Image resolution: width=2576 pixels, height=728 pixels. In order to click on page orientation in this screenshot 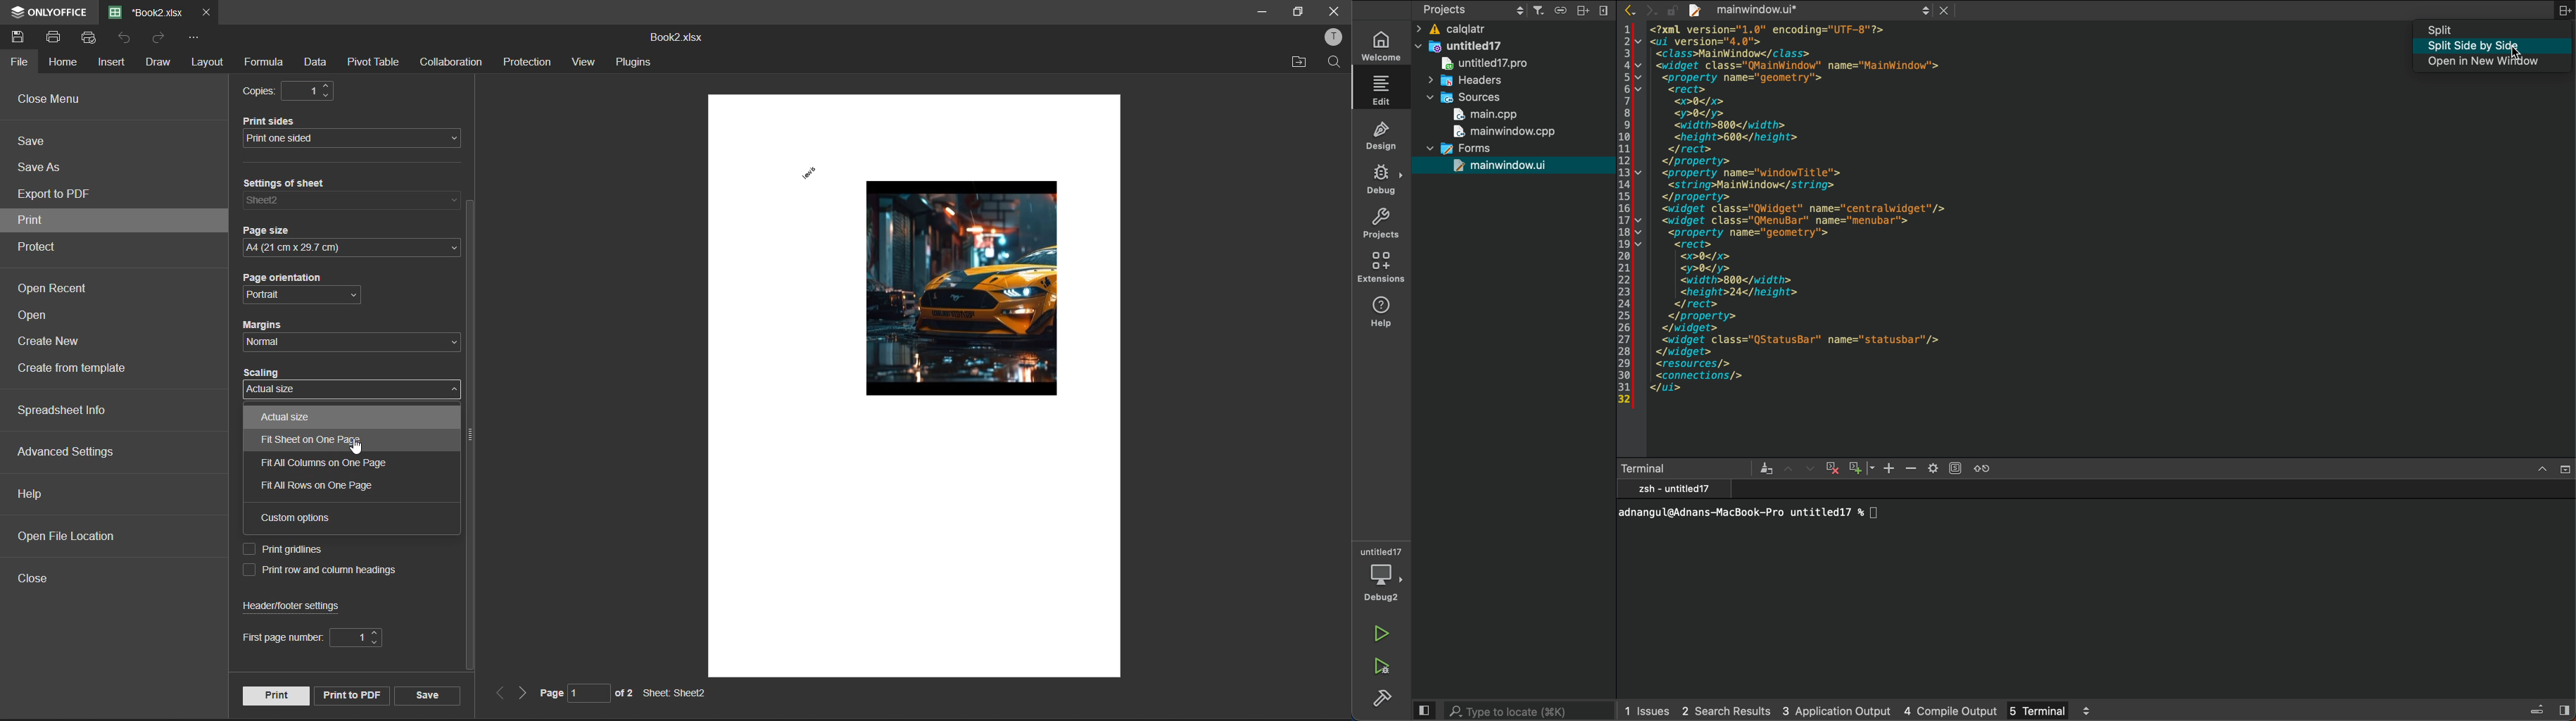, I will do `click(293, 280)`.